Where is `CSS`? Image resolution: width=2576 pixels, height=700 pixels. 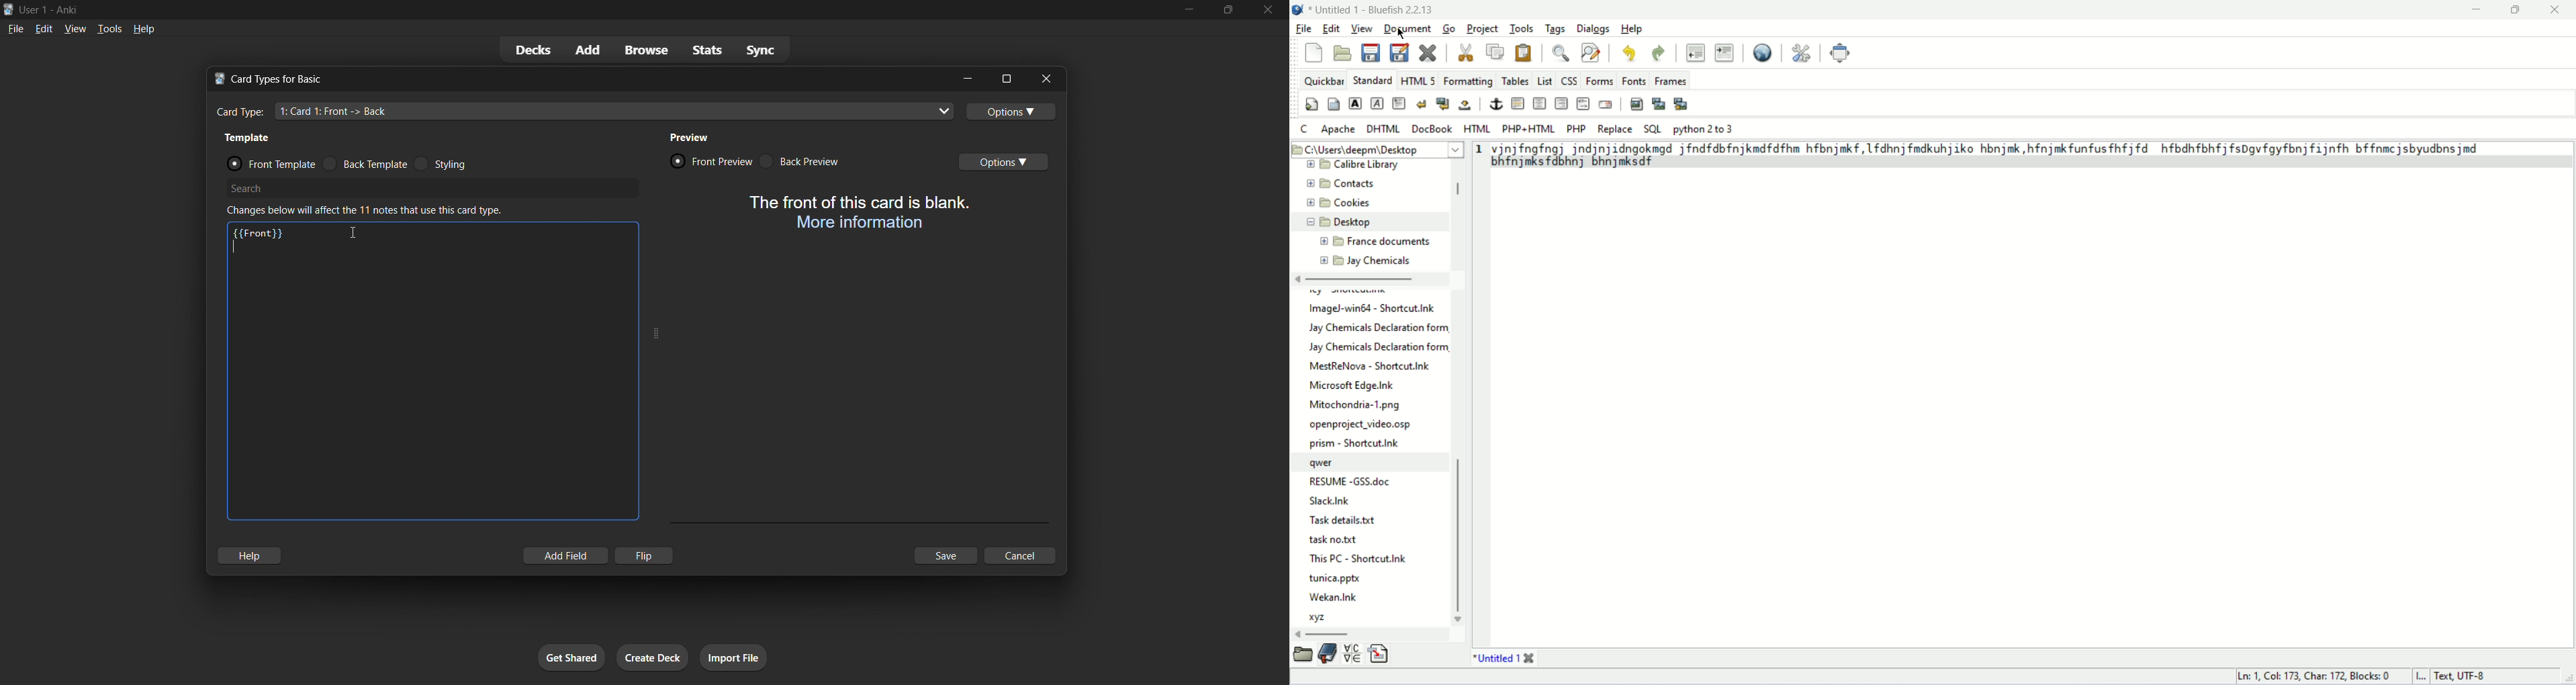
CSS is located at coordinates (1571, 80).